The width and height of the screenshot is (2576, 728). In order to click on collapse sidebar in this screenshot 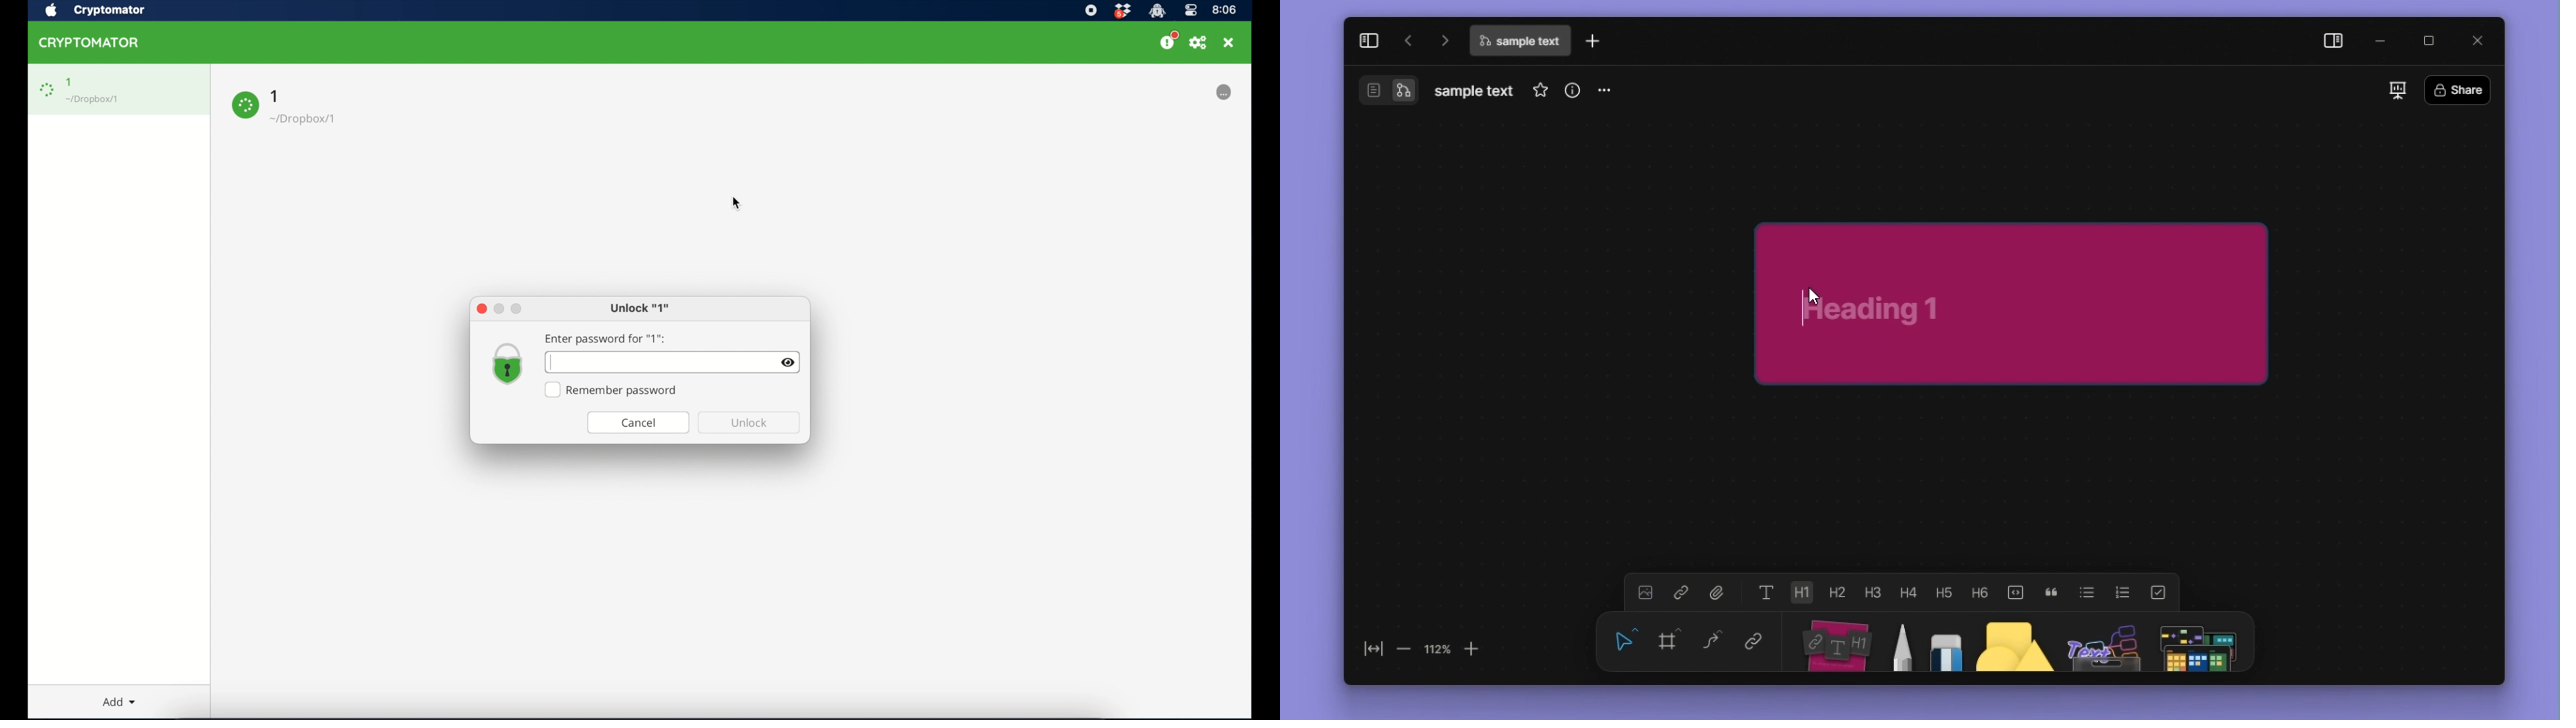, I will do `click(1369, 41)`.